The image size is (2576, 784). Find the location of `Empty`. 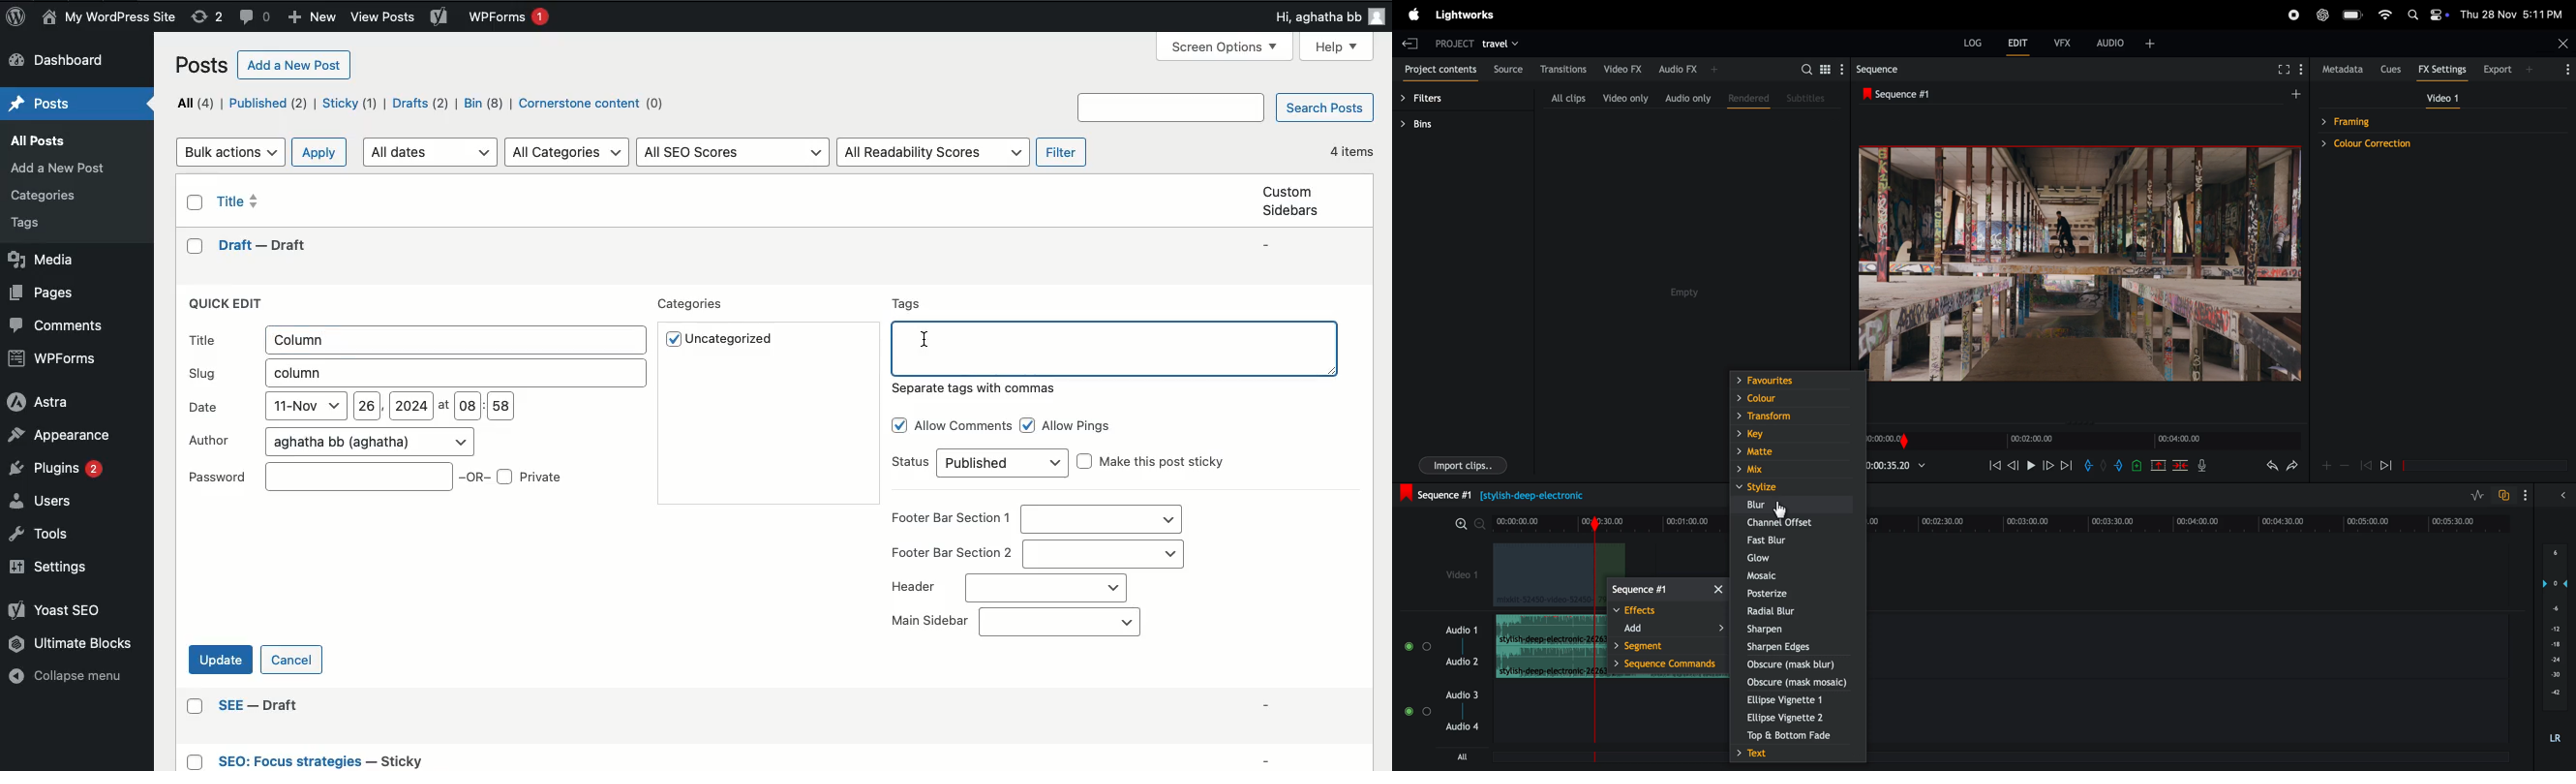

Empty is located at coordinates (1692, 292).